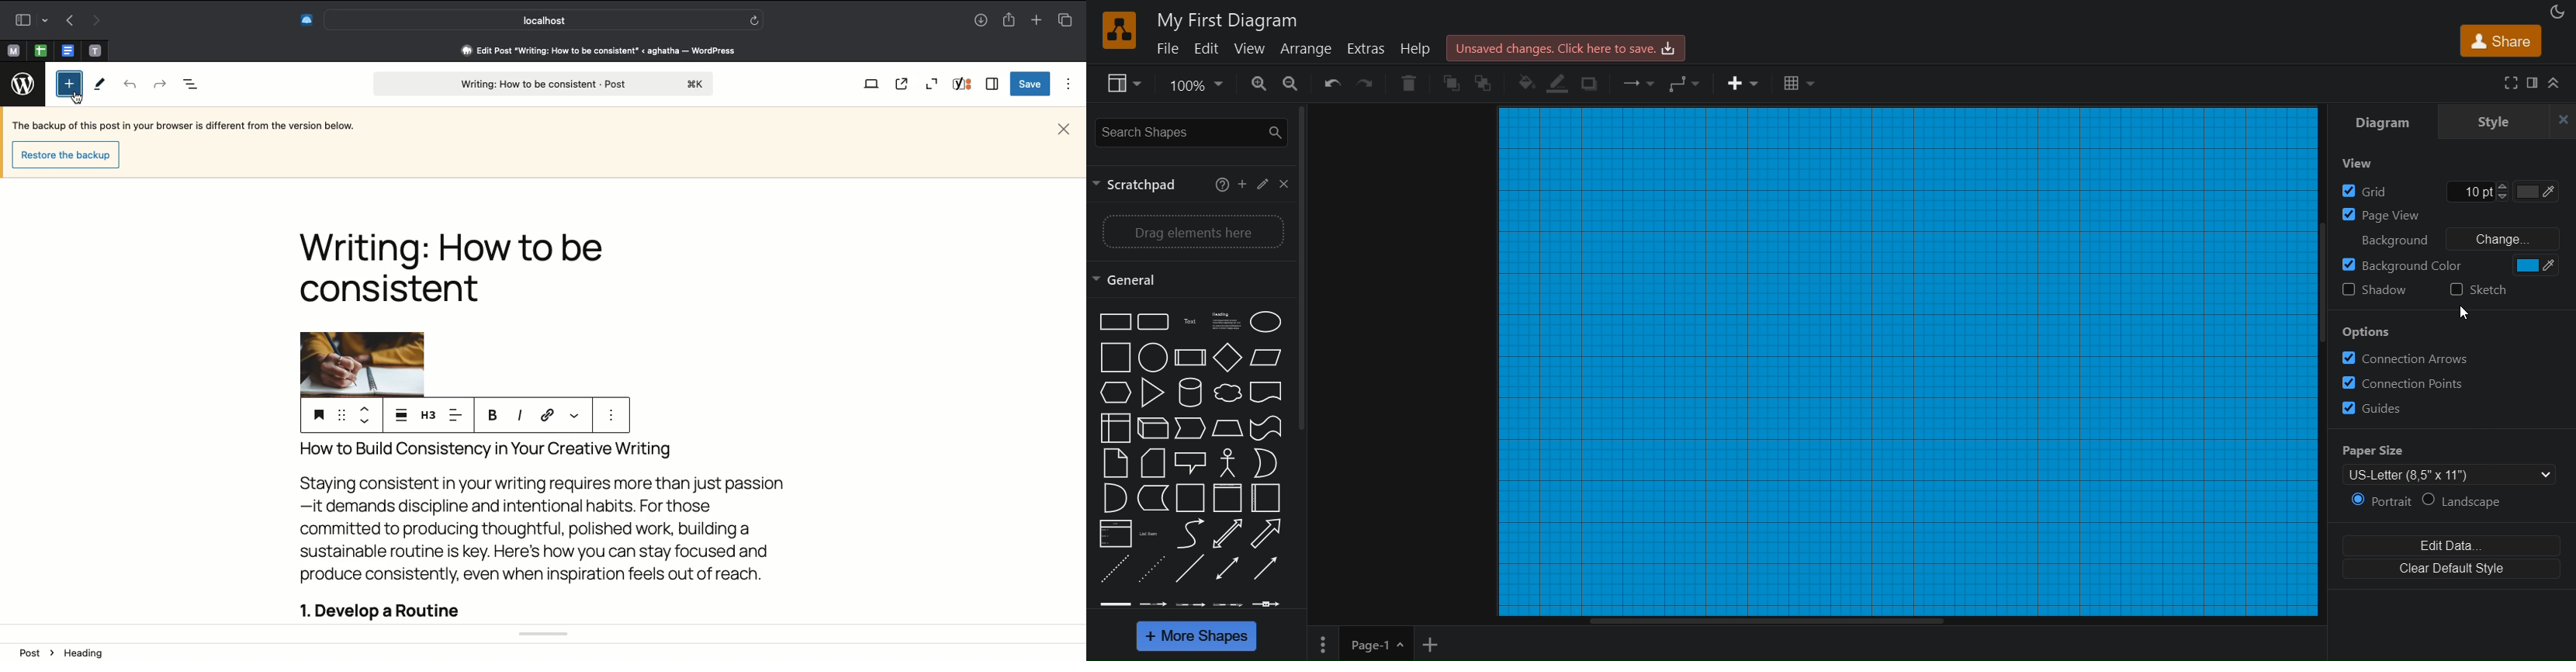 Image resolution: width=2576 pixels, height=672 pixels. I want to click on inser, so click(1745, 84).